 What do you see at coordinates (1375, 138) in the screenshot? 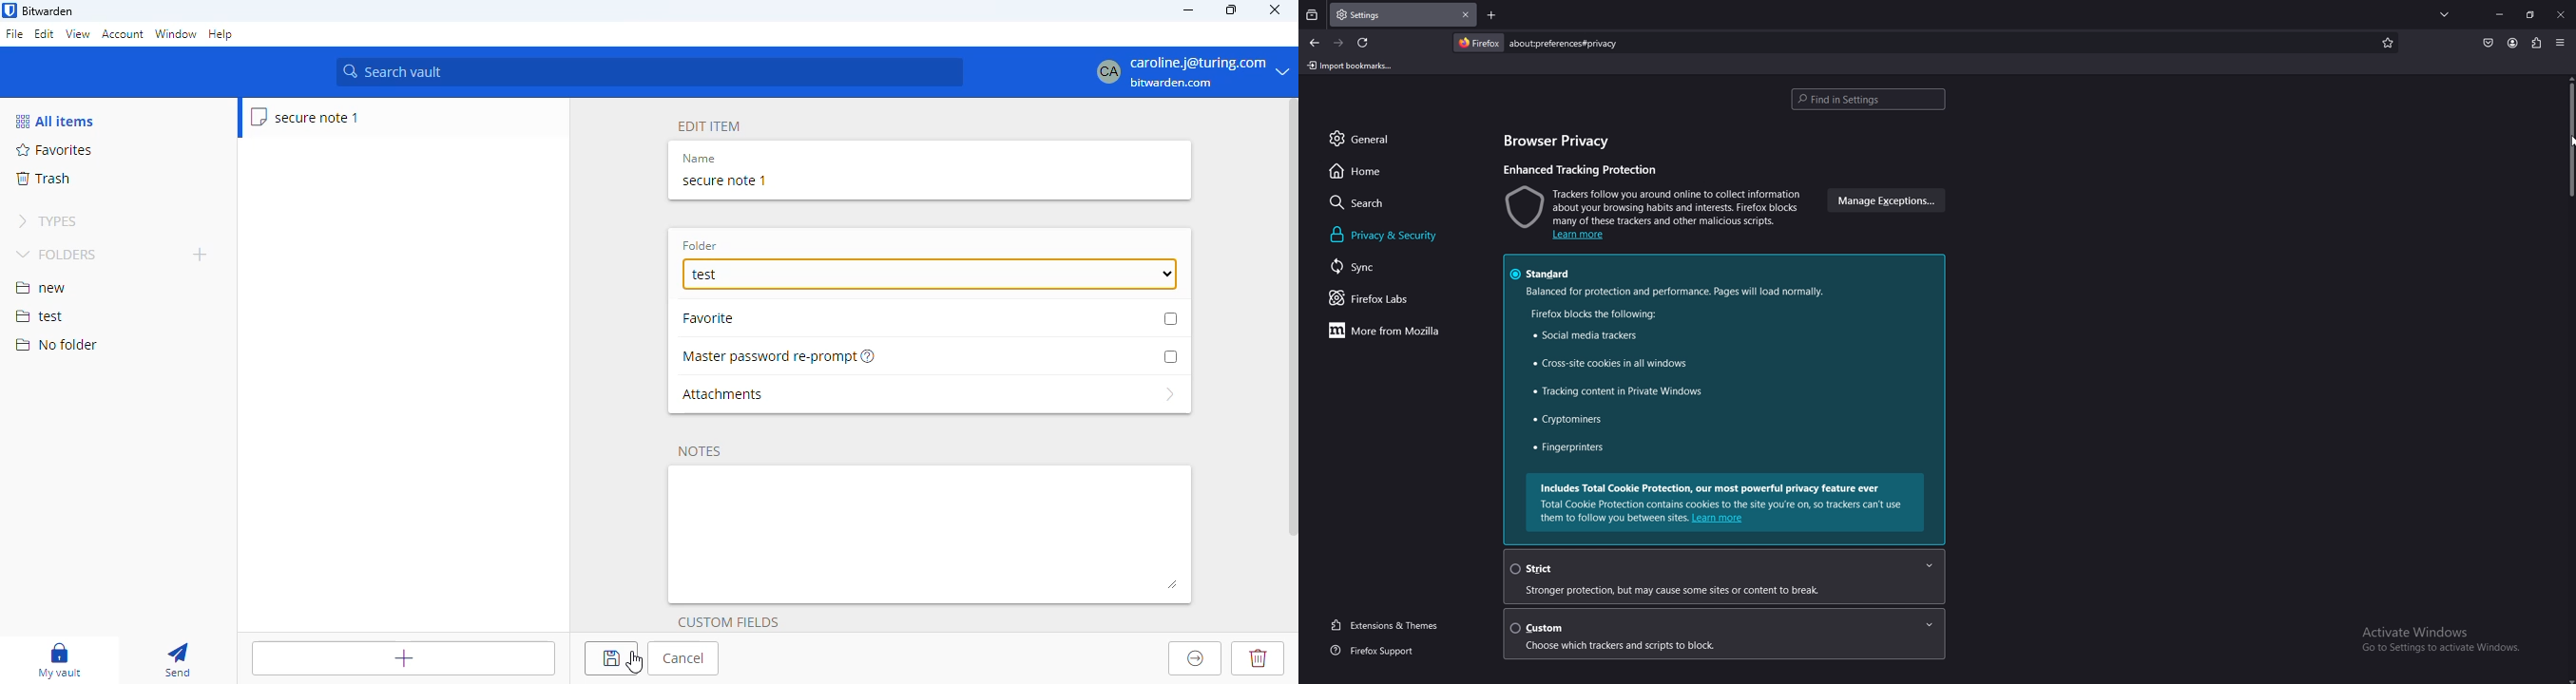
I see `general` at bounding box center [1375, 138].